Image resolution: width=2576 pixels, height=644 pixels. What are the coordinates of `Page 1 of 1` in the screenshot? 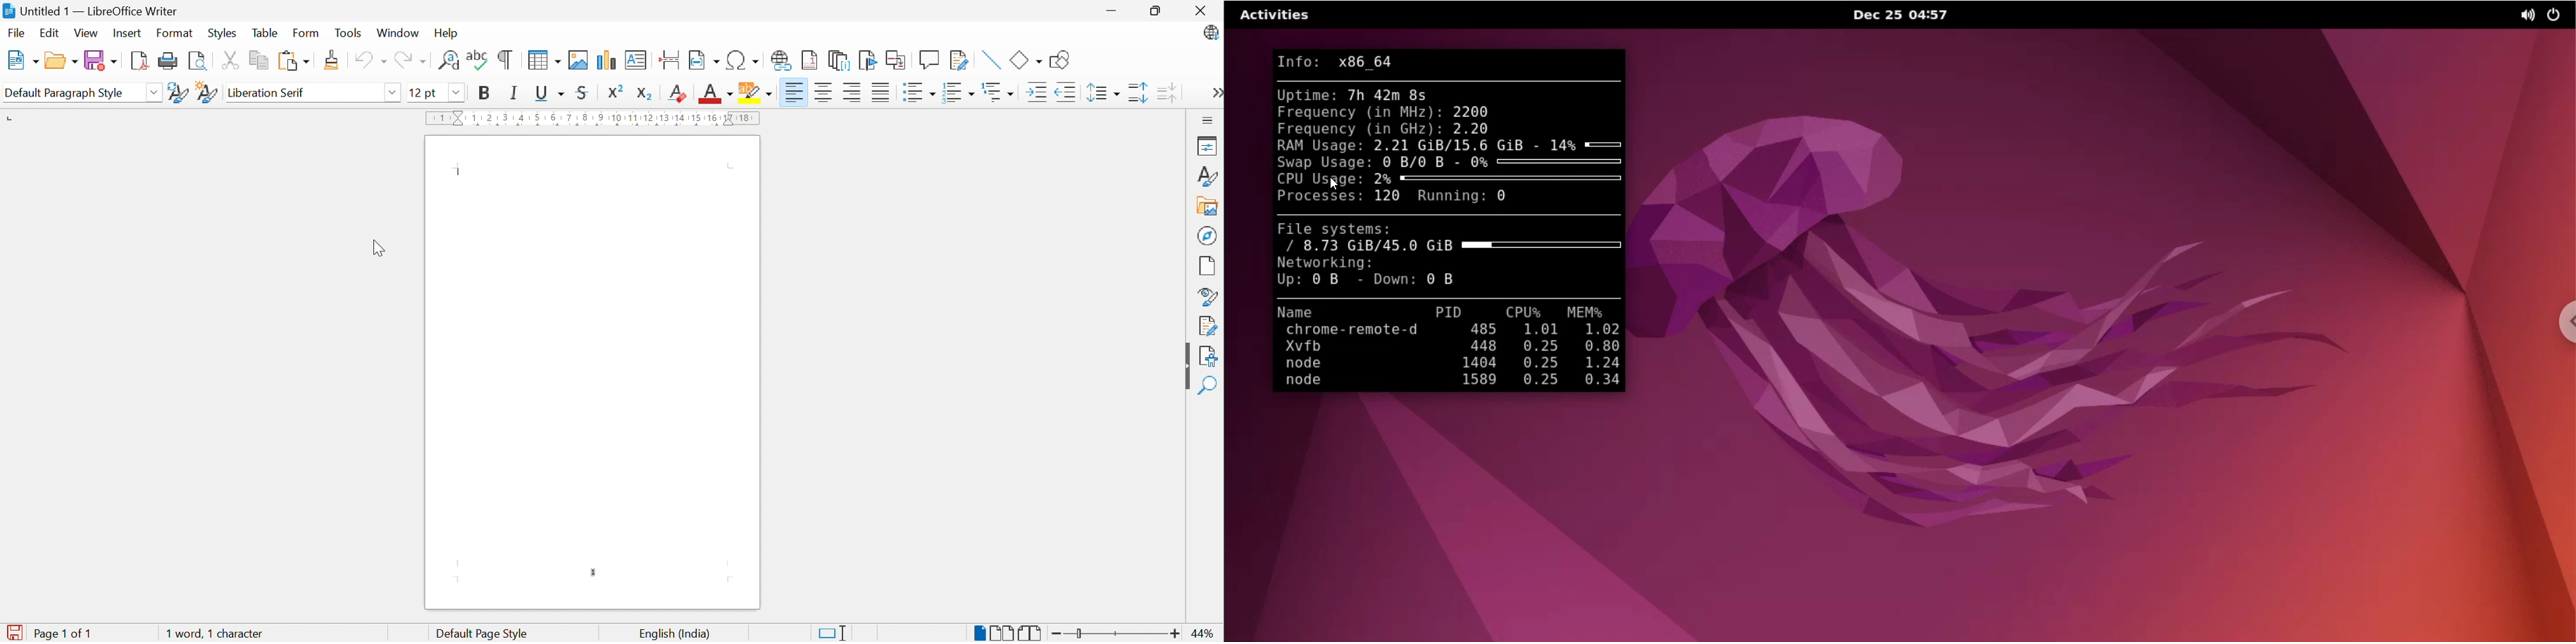 It's located at (61, 634).